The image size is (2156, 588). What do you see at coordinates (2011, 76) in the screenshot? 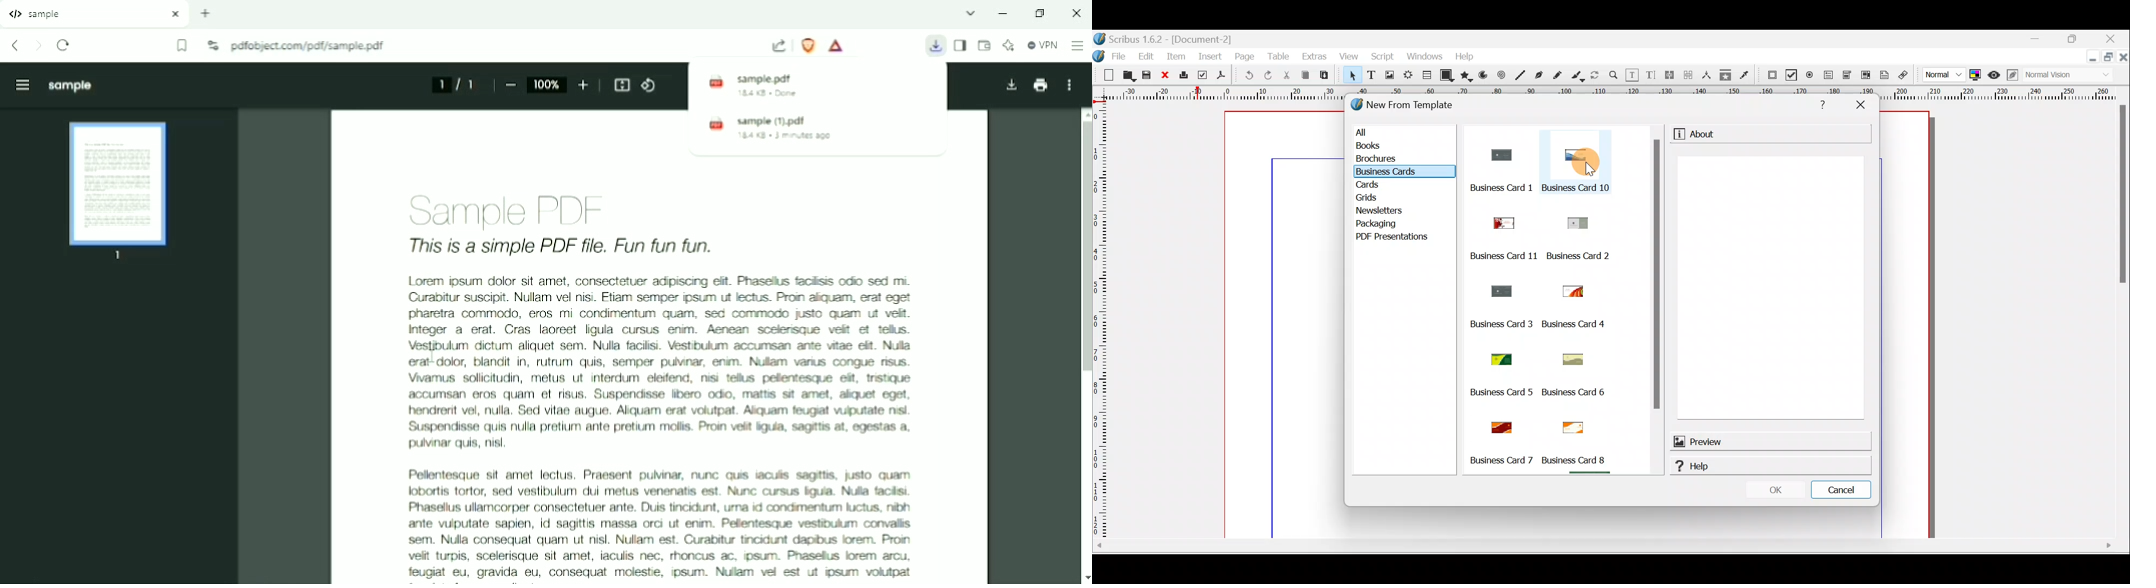
I see `Edit in preview mode` at bounding box center [2011, 76].